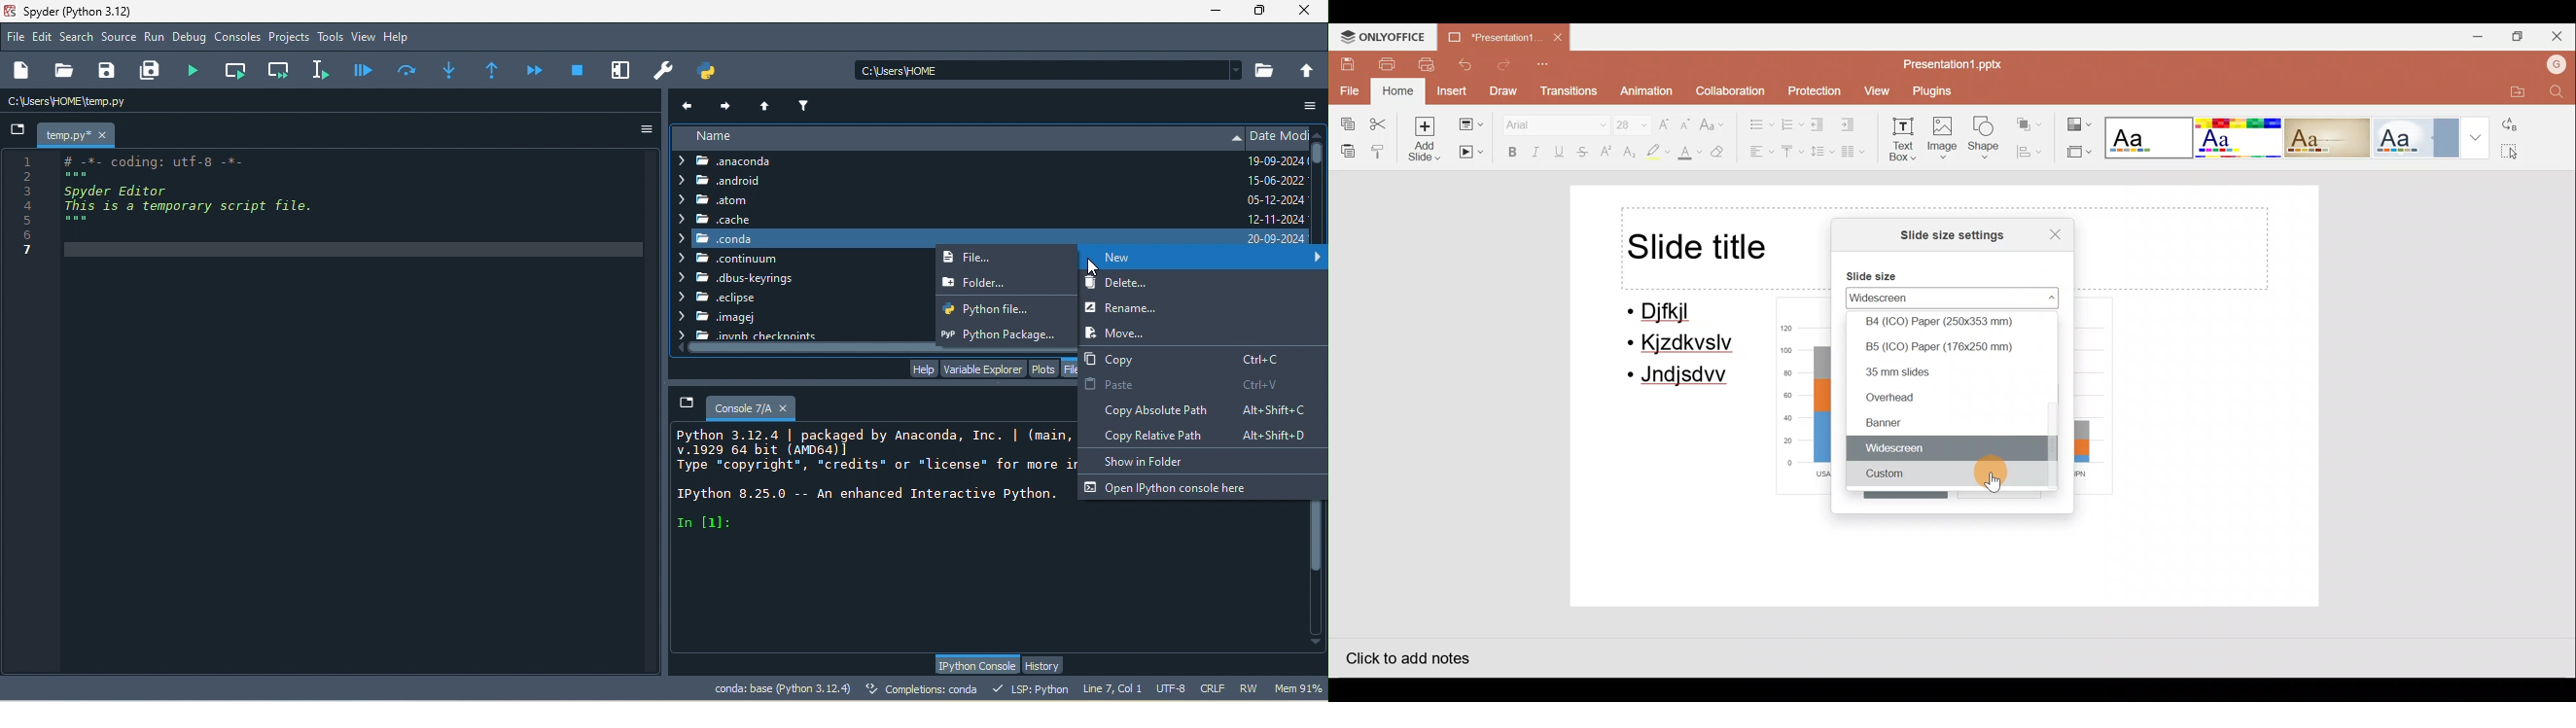 The width and height of the screenshot is (2576, 728). What do you see at coordinates (748, 334) in the screenshot?
I see `checkpoints` at bounding box center [748, 334].